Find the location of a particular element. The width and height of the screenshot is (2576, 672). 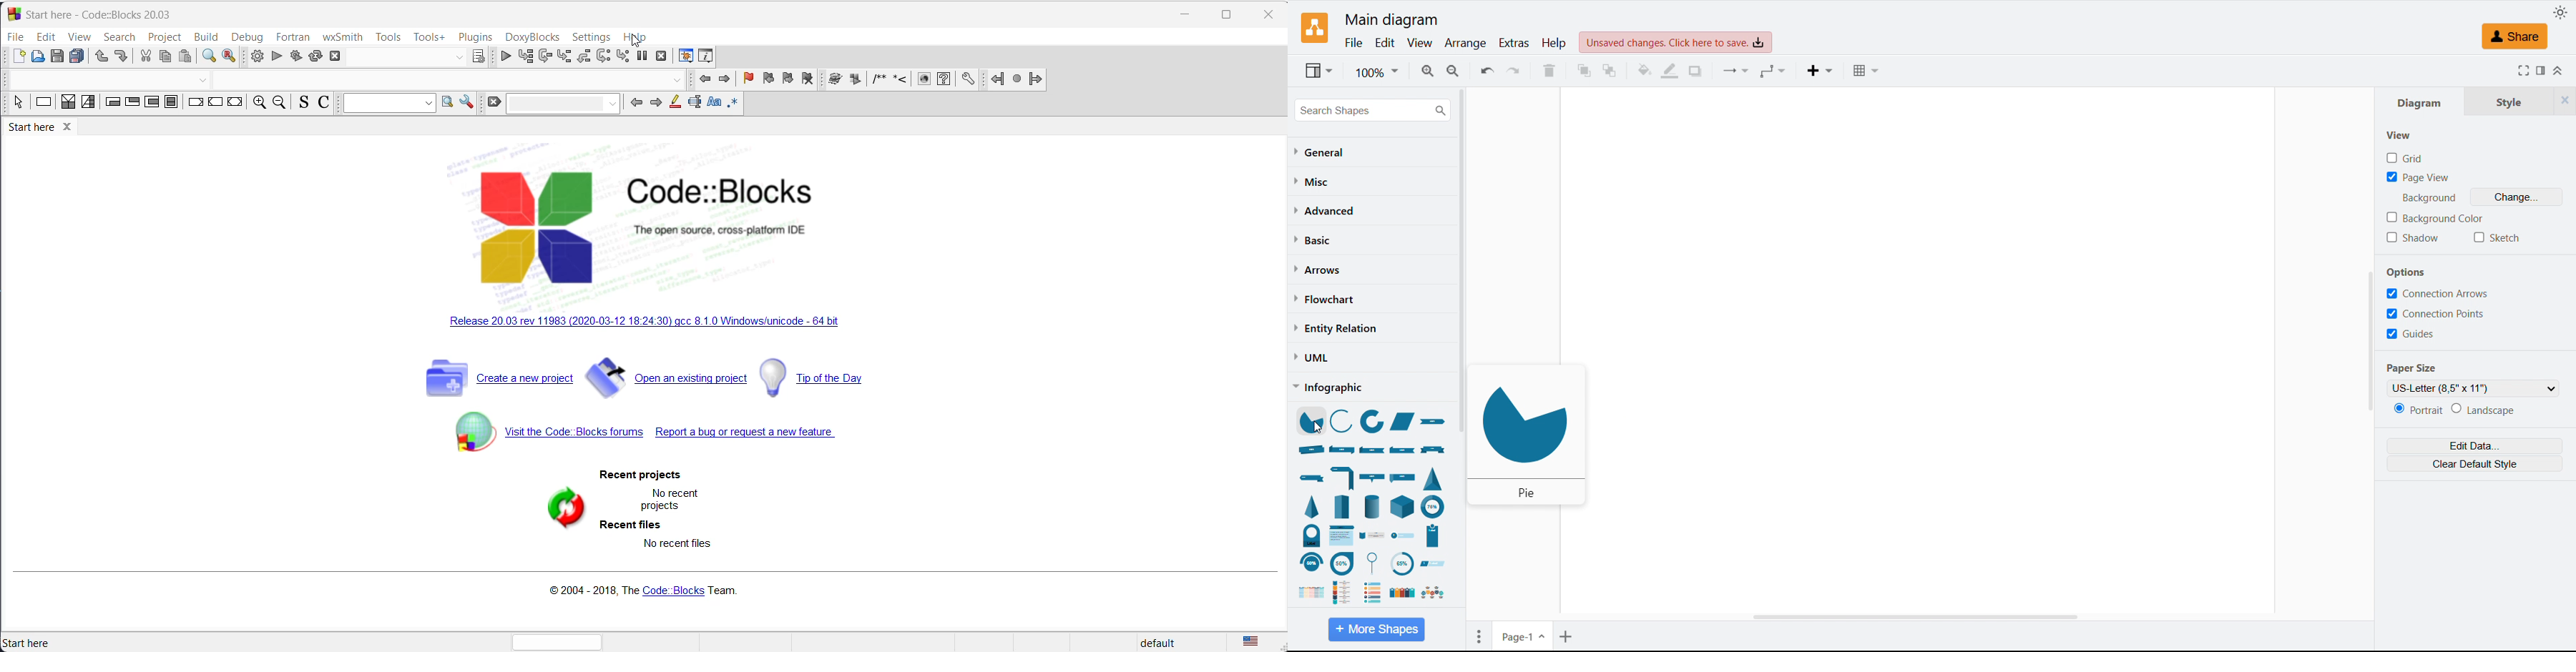

Paper size  is located at coordinates (2411, 368).